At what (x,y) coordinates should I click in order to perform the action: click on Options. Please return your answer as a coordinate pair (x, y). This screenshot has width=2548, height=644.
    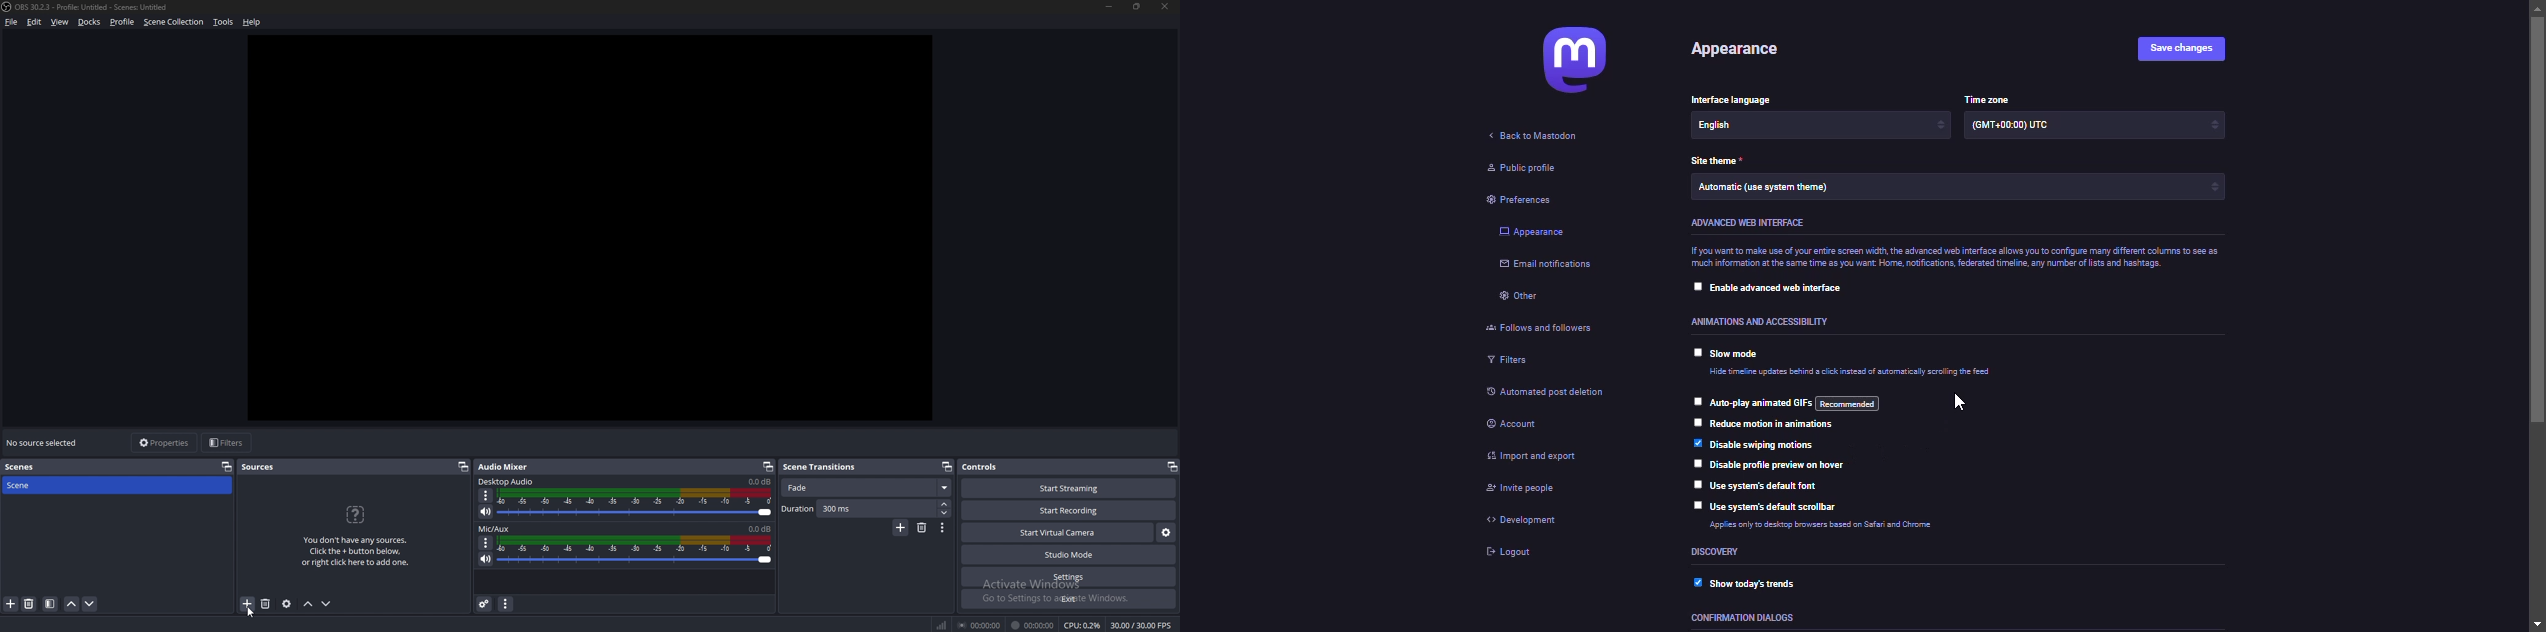
    Looking at the image, I should click on (486, 542).